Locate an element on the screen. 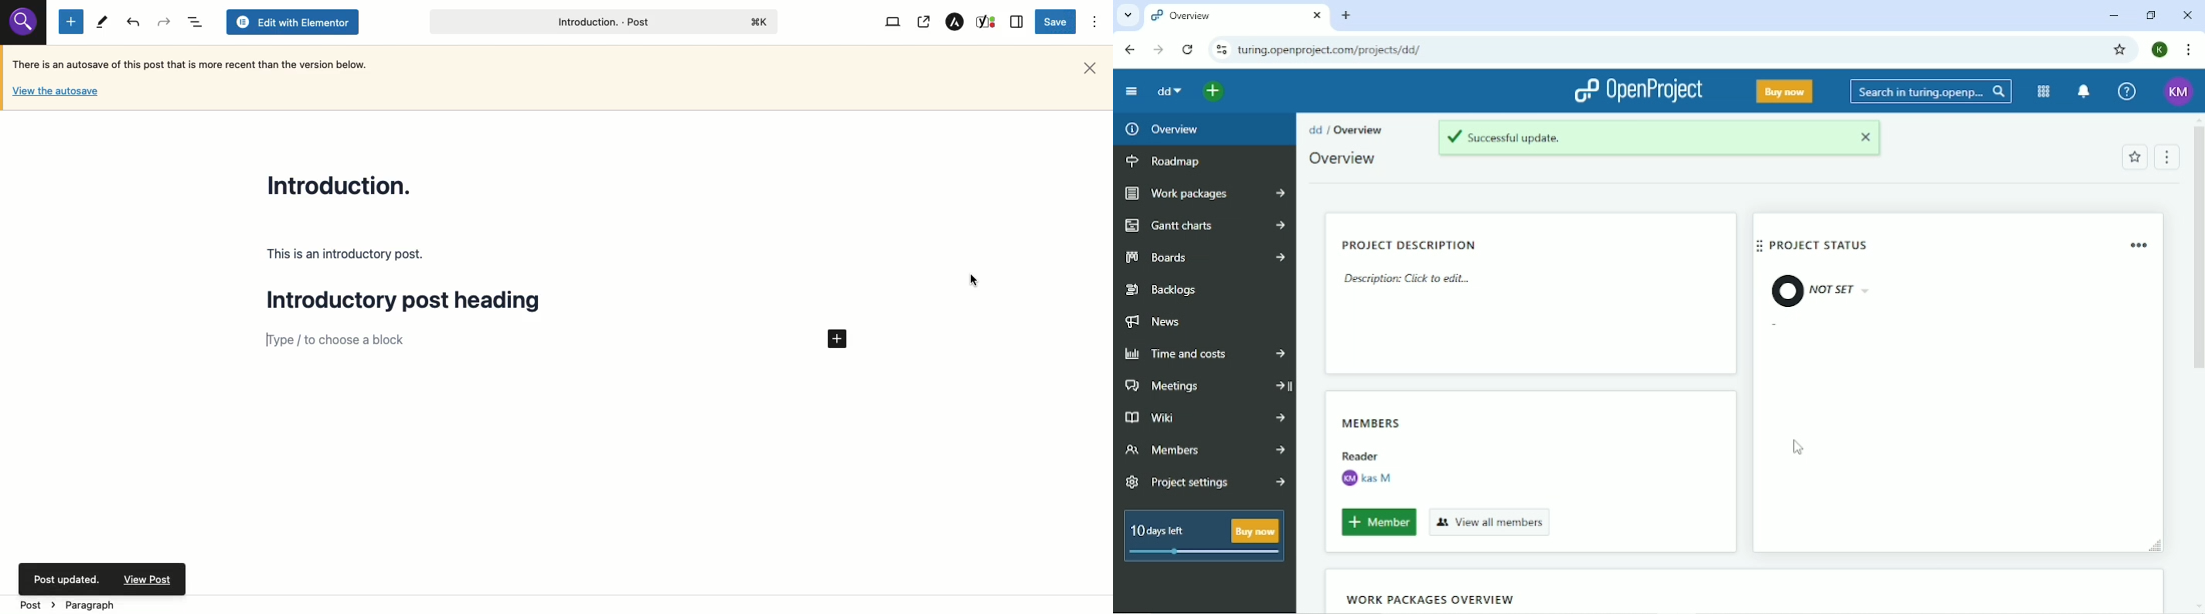 The image size is (2212, 616). Account is located at coordinates (2160, 48).